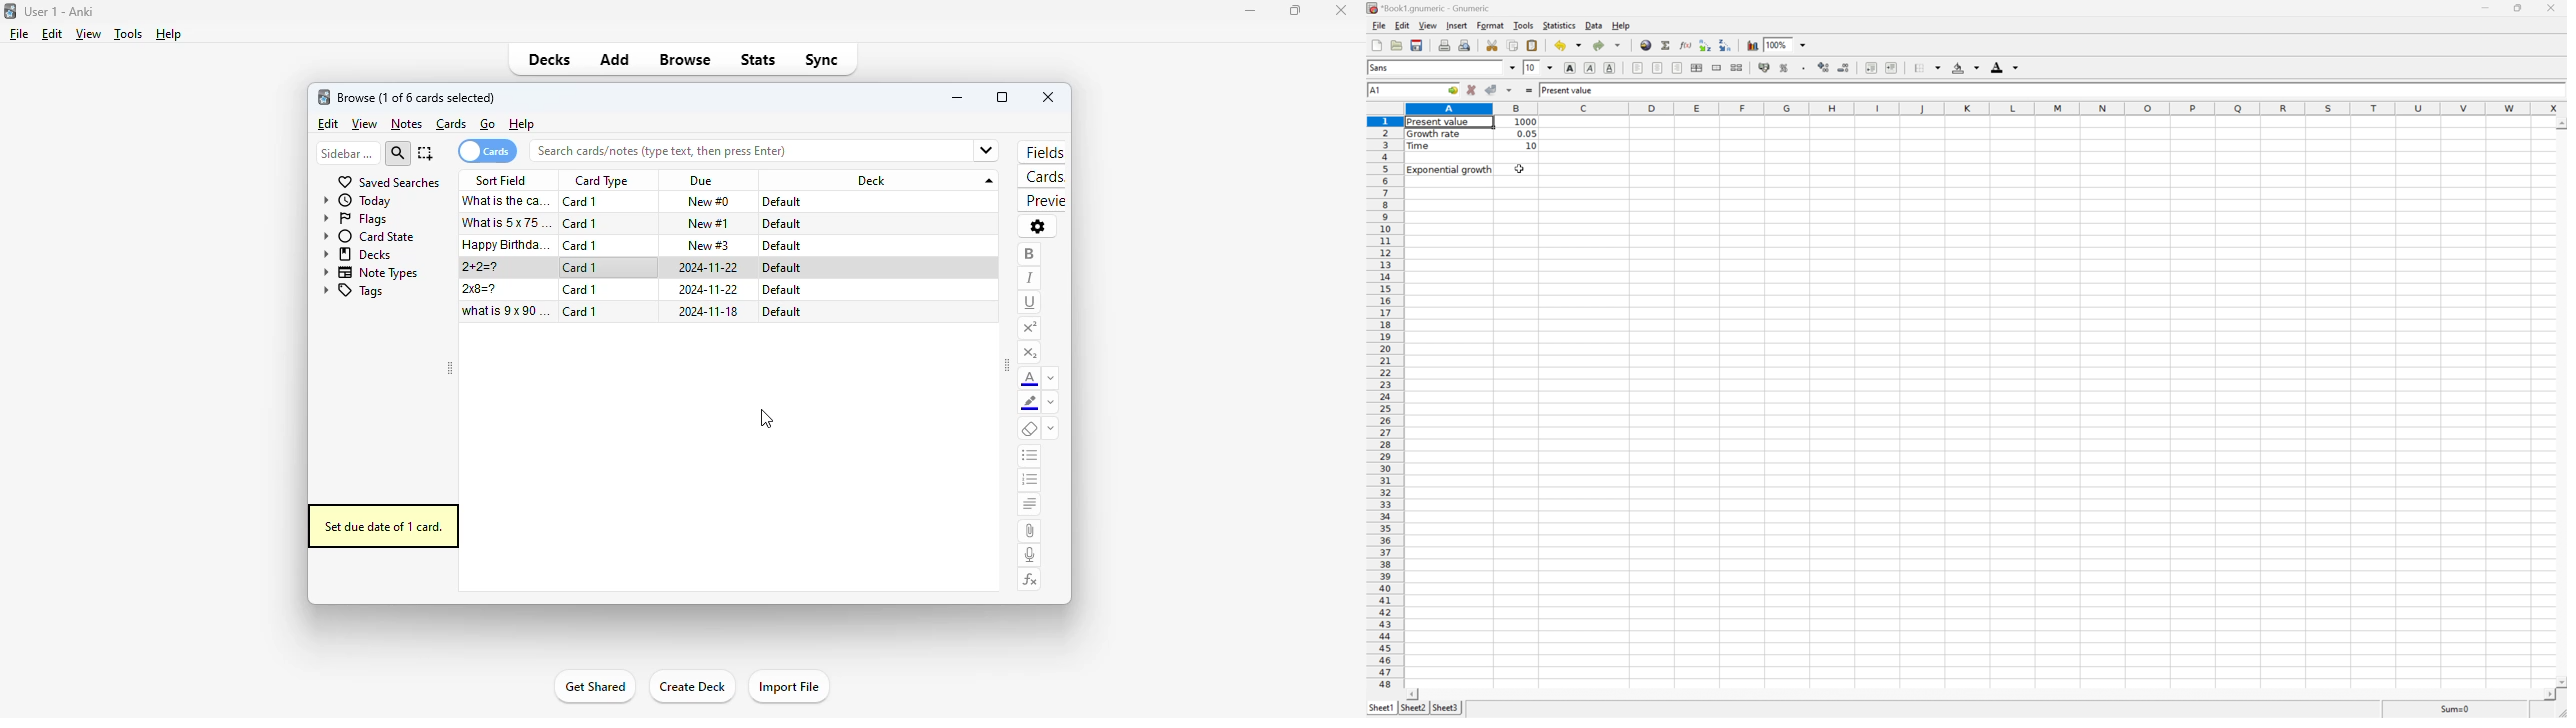 This screenshot has width=2576, height=728. Describe the element at coordinates (482, 289) in the screenshot. I see `2x8=?` at that location.